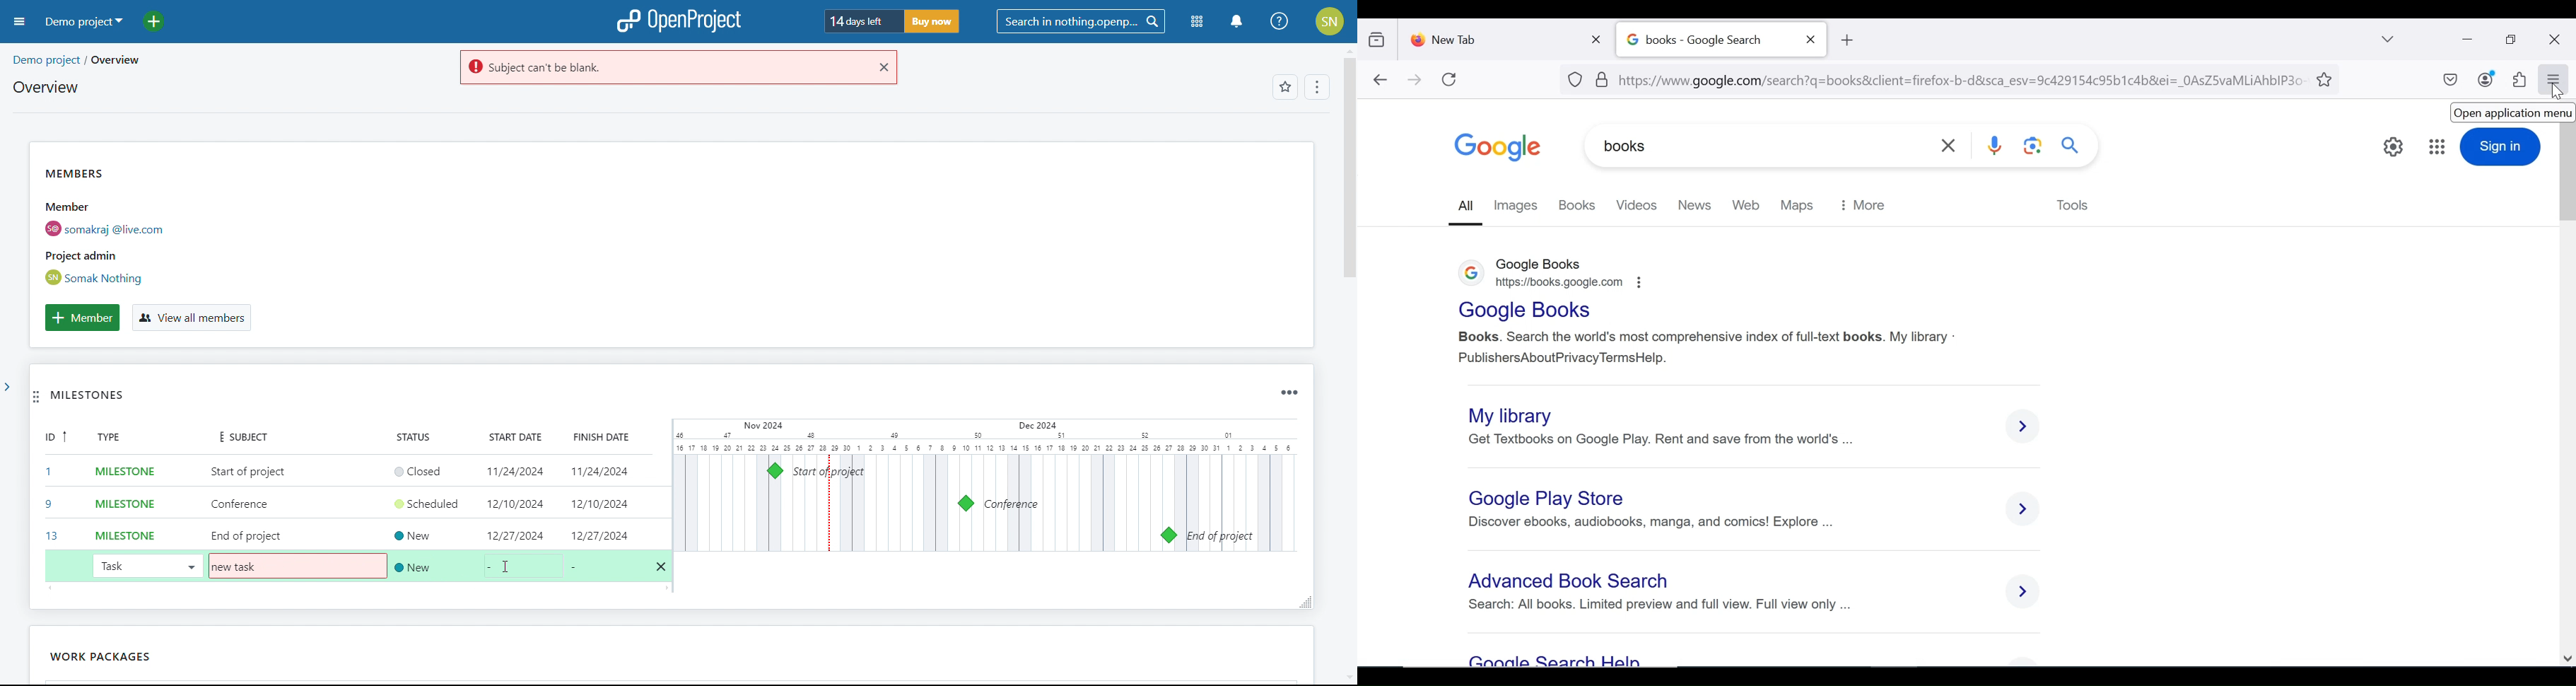 This screenshot has width=2576, height=700. Describe the element at coordinates (1866, 204) in the screenshot. I see `more` at that location.